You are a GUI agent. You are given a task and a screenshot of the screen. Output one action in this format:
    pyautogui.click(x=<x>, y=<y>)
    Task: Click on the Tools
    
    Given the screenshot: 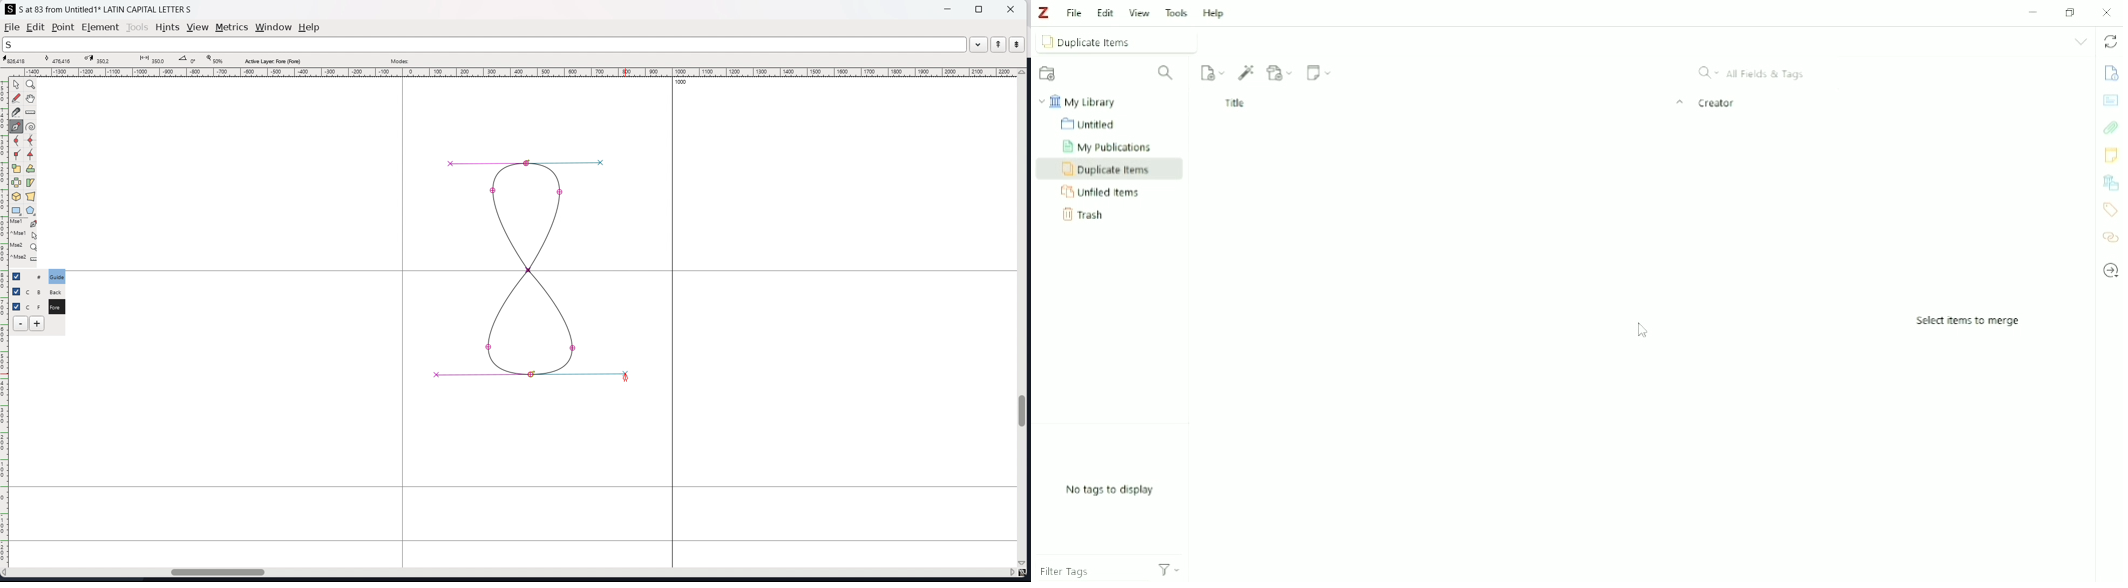 What is the action you would take?
    pyautogui.click(x=1176, y=13)
    